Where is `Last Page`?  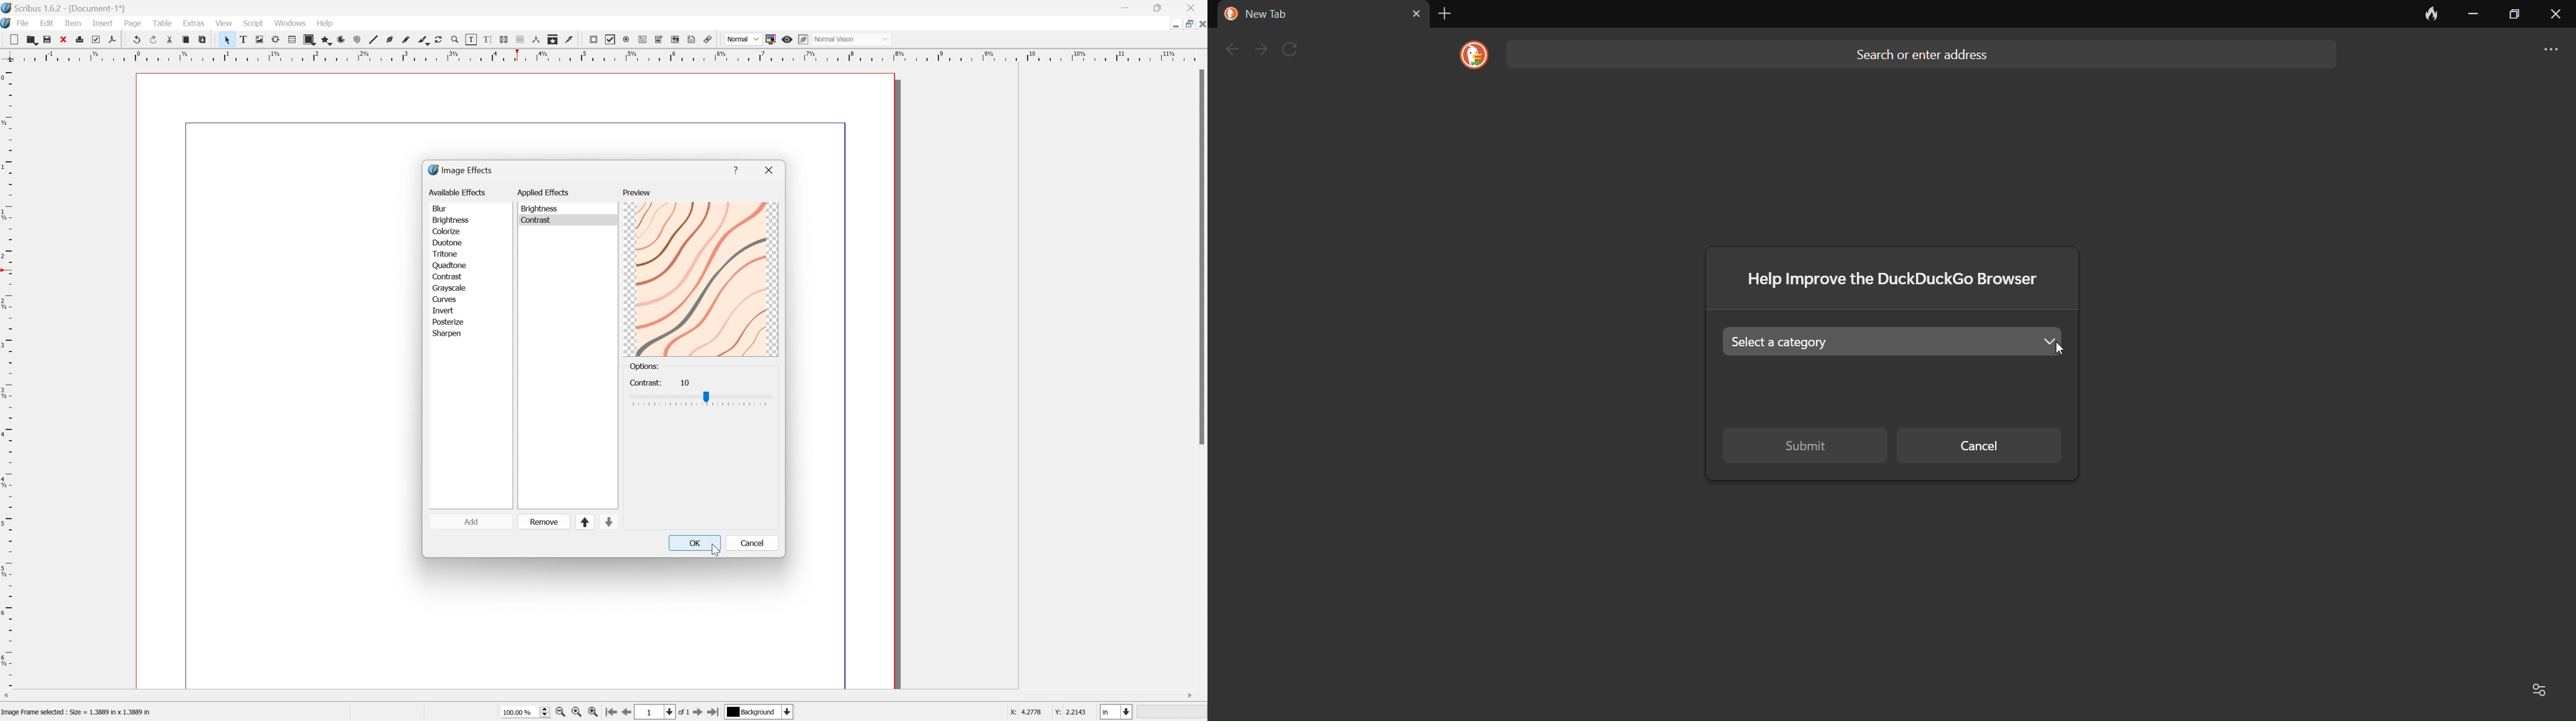 Last Page is located at coordinates (717, 712).